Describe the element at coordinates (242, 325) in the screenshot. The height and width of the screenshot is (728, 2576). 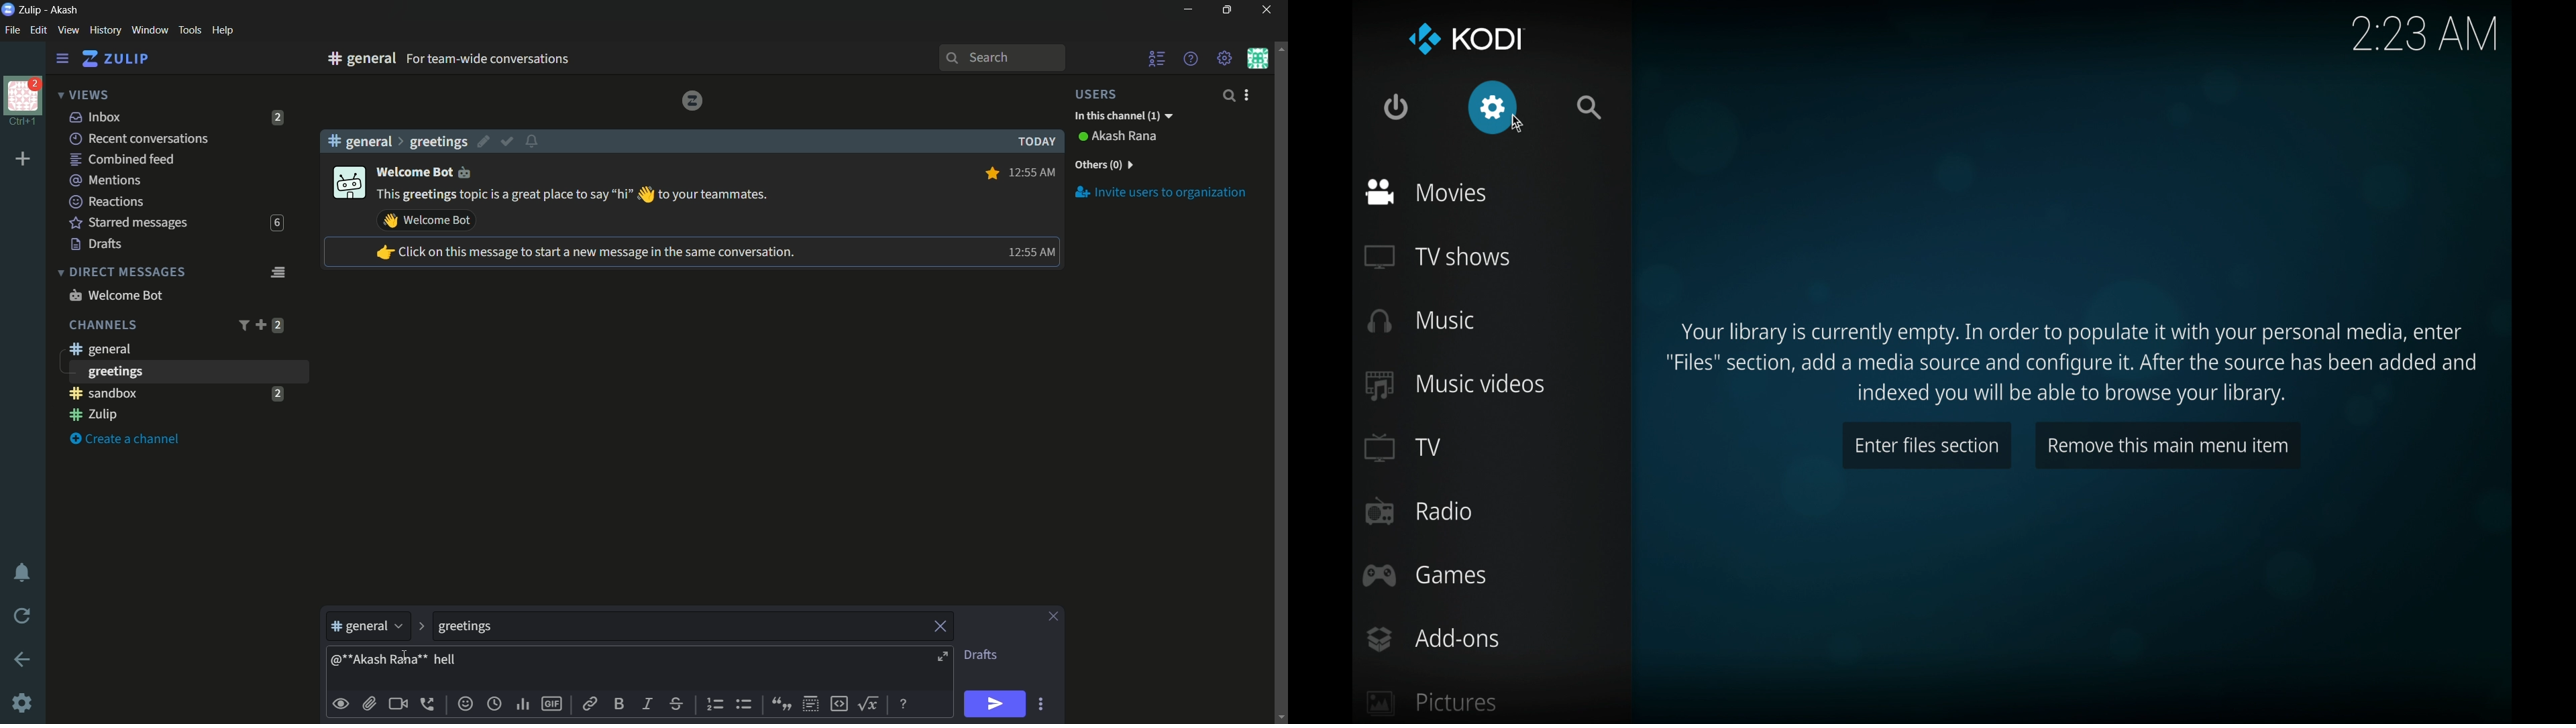
I see `filter channels` at that location.